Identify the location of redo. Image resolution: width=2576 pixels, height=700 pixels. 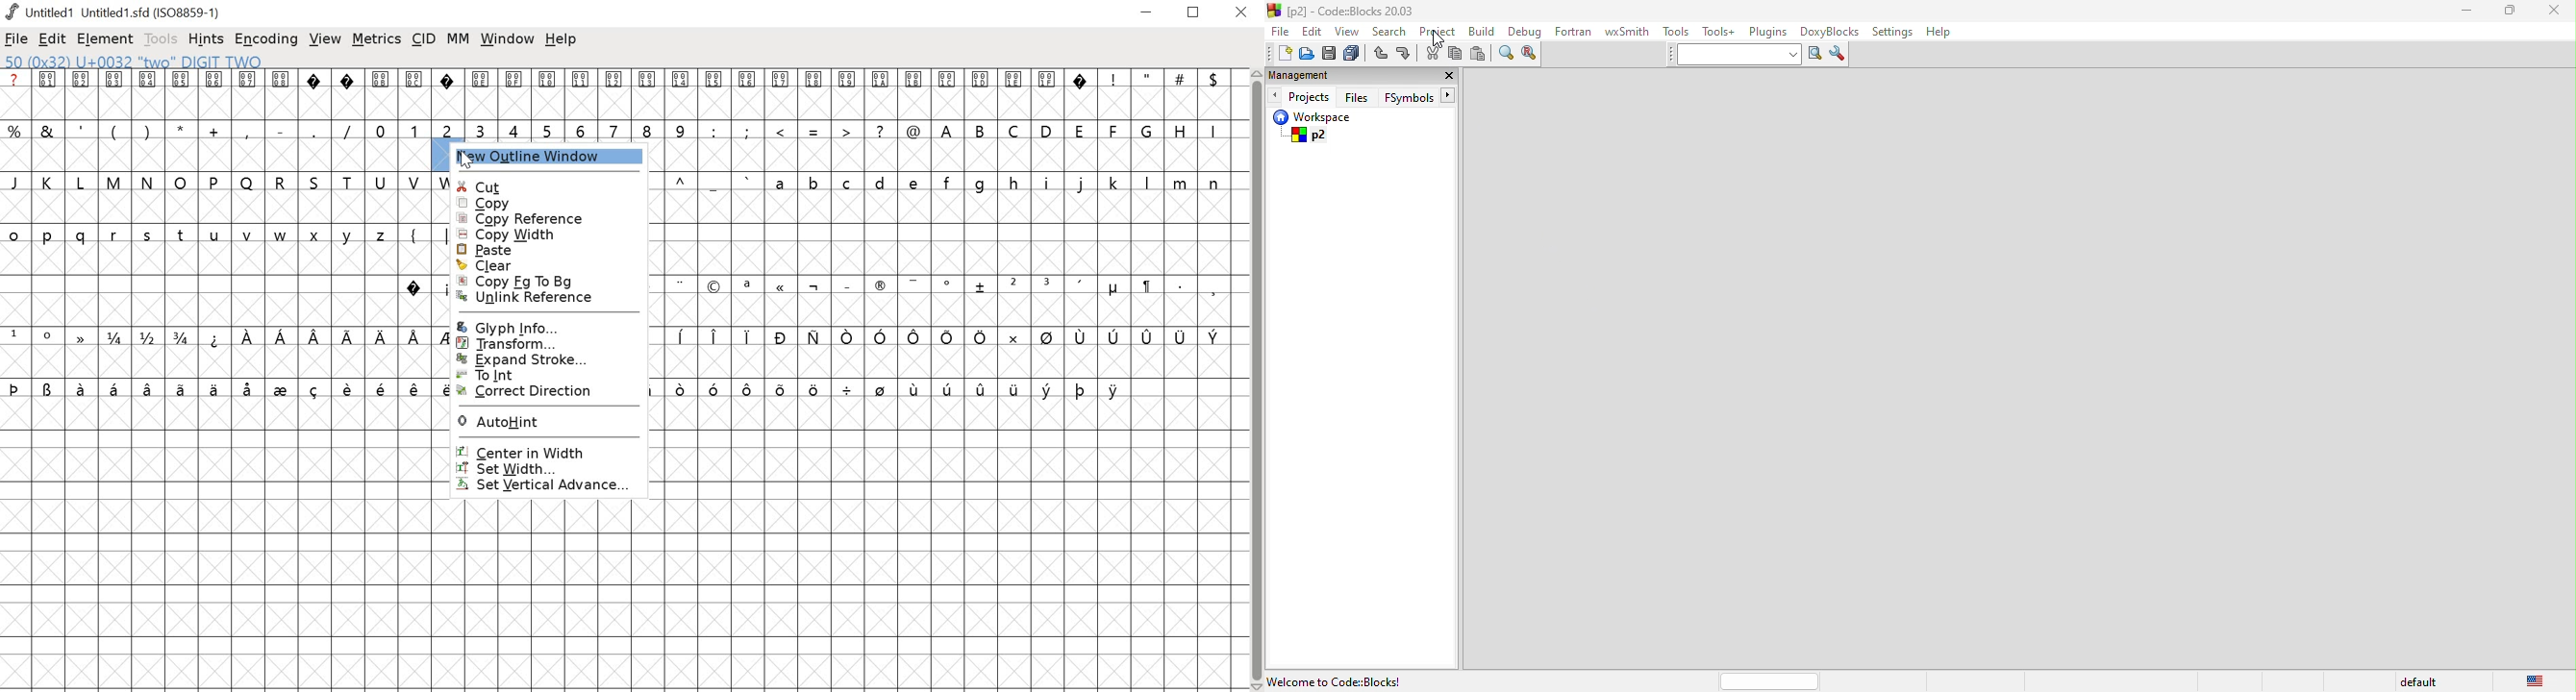
(1404, 55).